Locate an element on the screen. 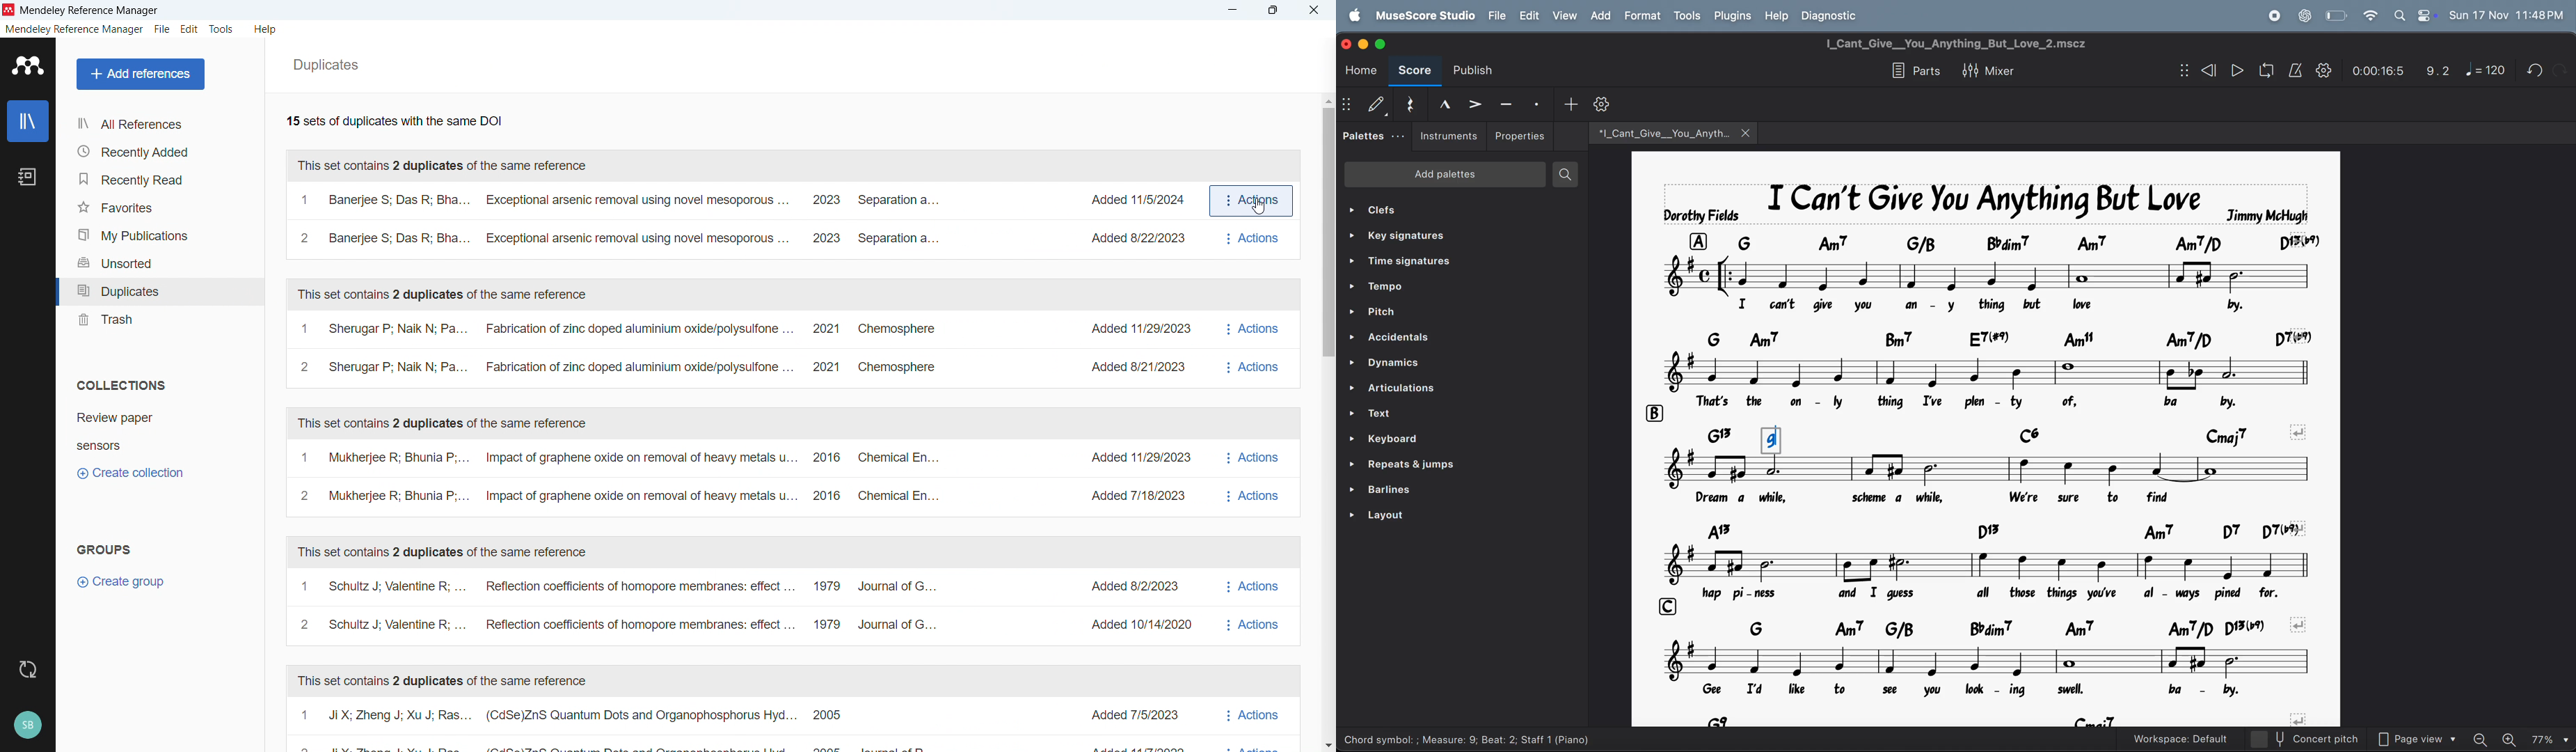  Collections  is located at coordinates (122, 386).